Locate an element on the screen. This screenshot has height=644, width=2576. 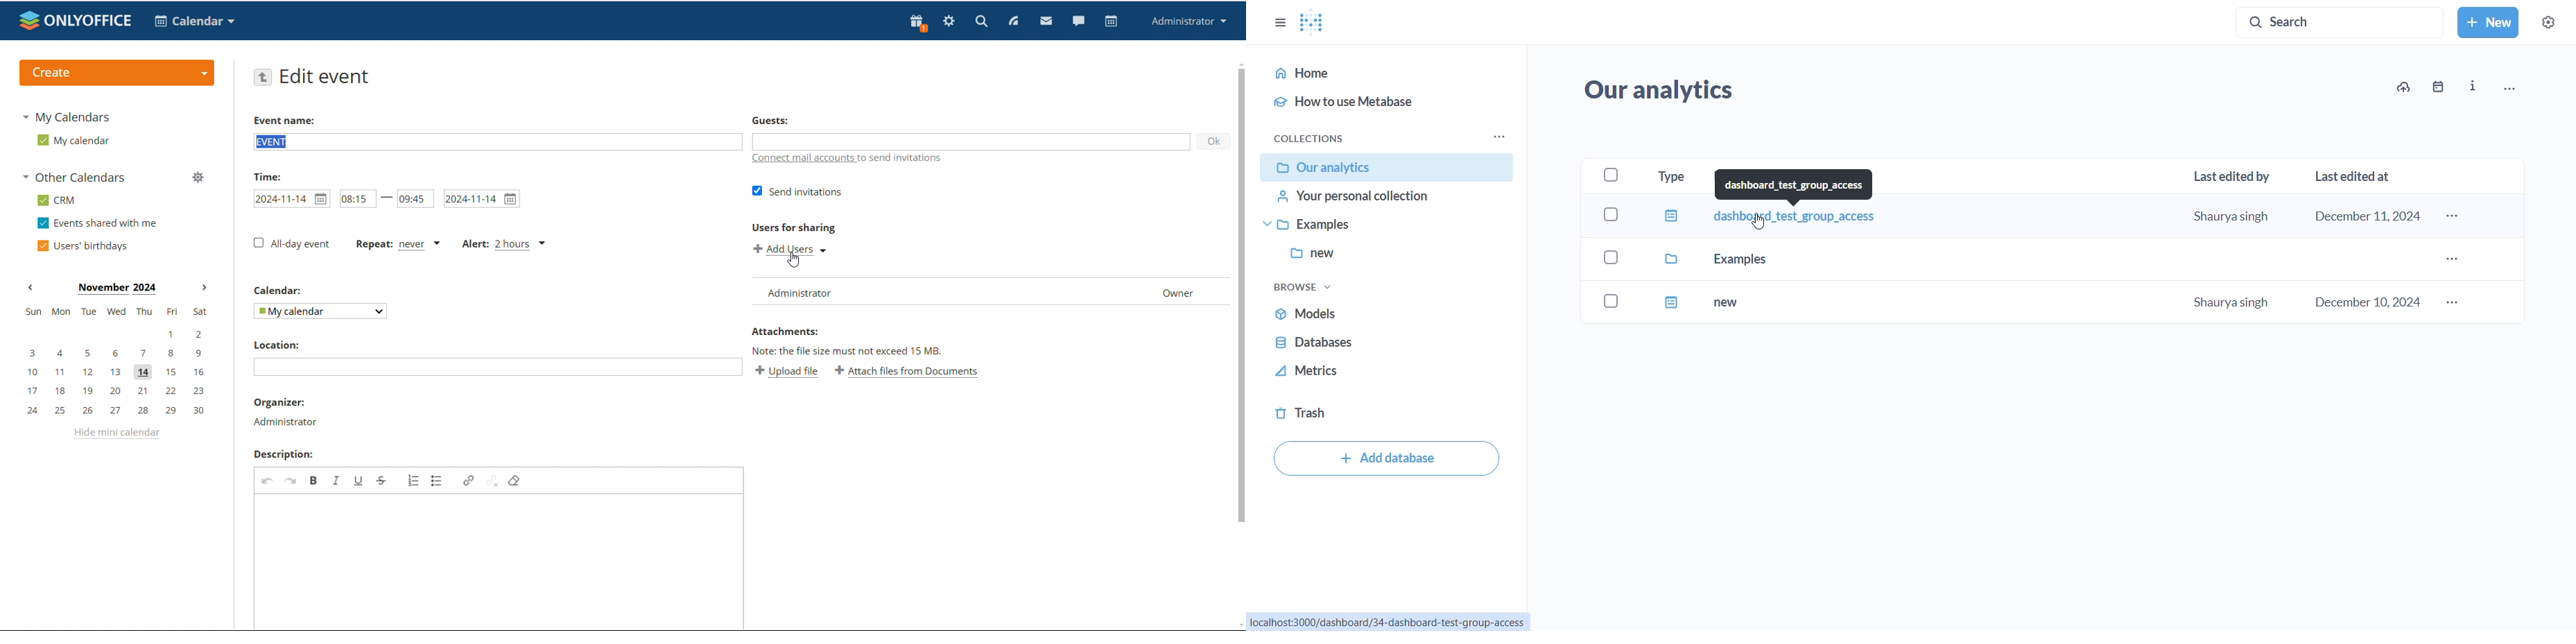
dashboard_test_group_access is located at coordinates (1795, 184).